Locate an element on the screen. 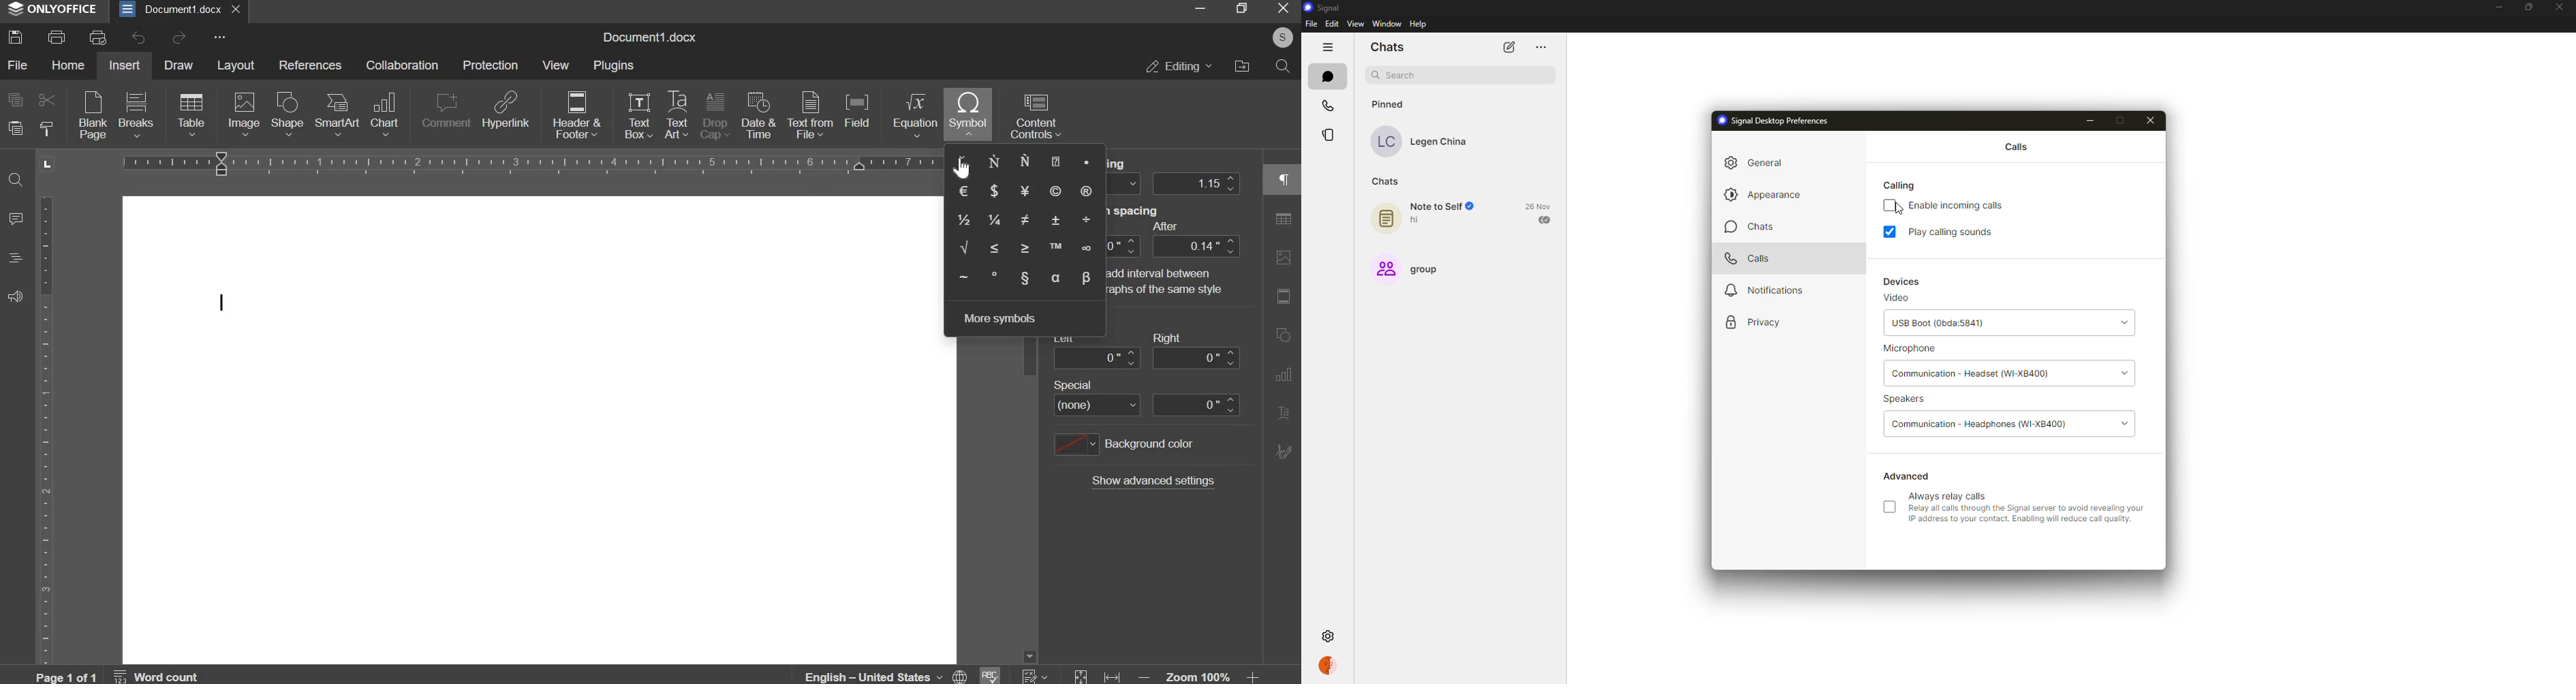 This screenshot has width=2576, height=700. blank pages is located at coordinates (92, 114).